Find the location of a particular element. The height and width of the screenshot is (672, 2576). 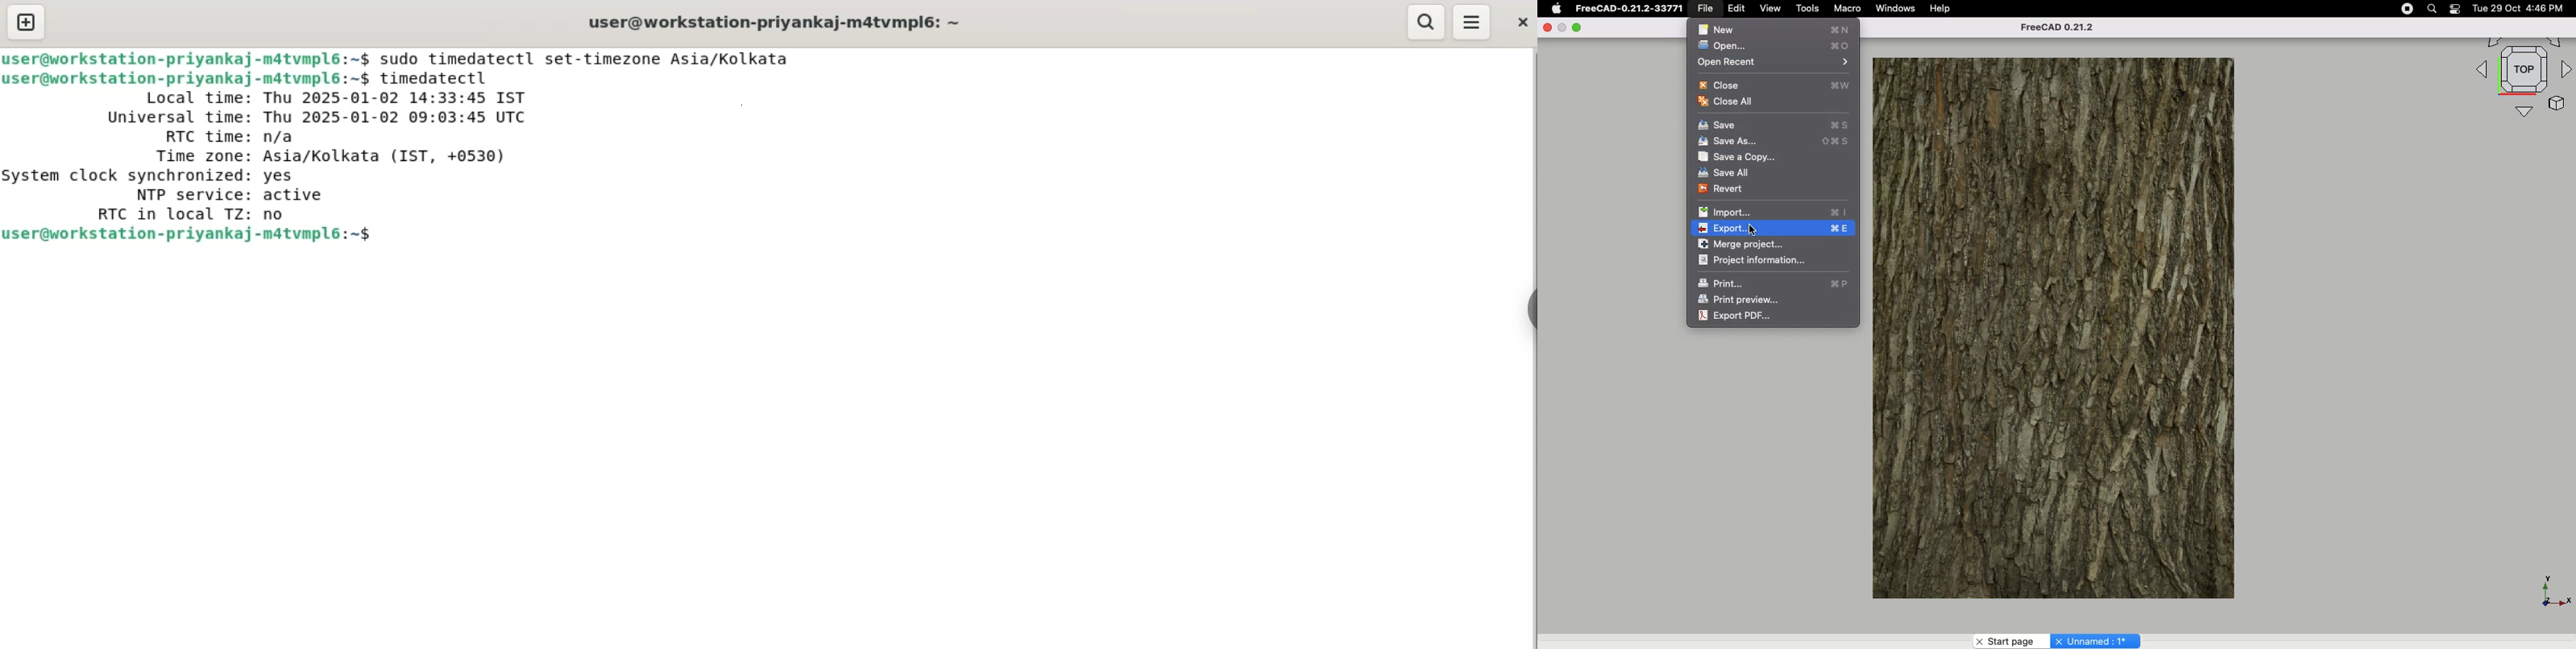

Object is located at coordinates (2054, 324).